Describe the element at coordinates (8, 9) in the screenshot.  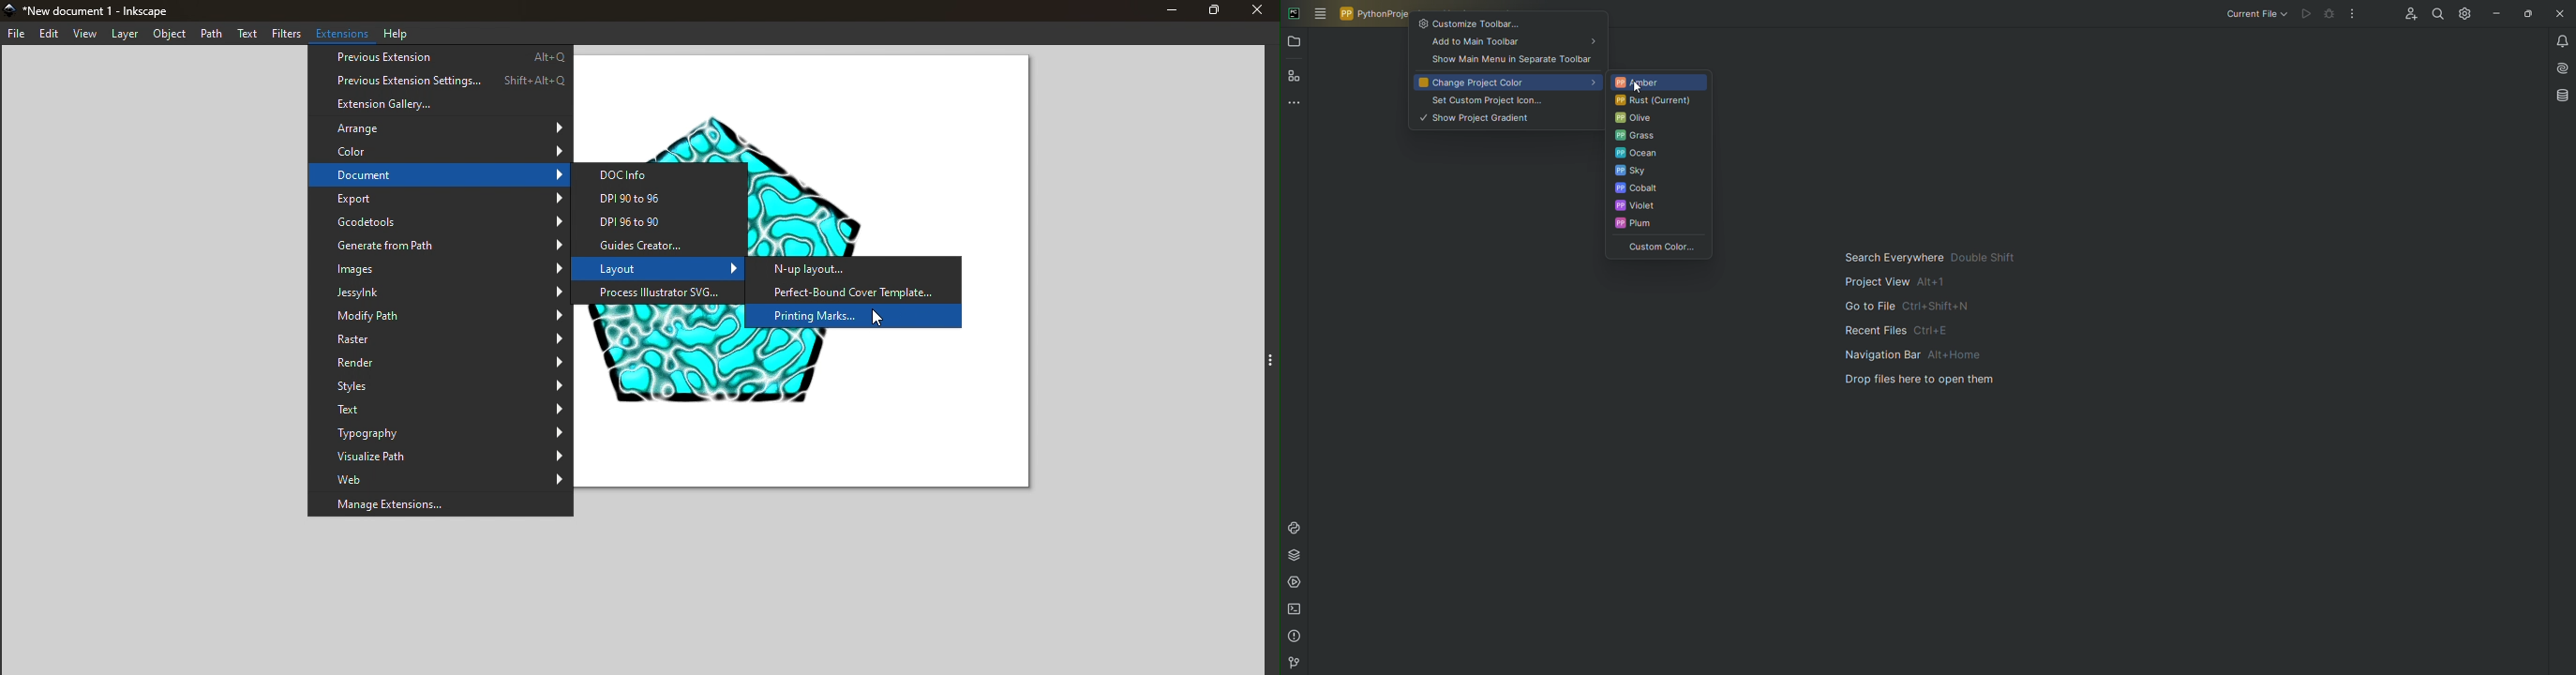
I see `app Icon` at that location.